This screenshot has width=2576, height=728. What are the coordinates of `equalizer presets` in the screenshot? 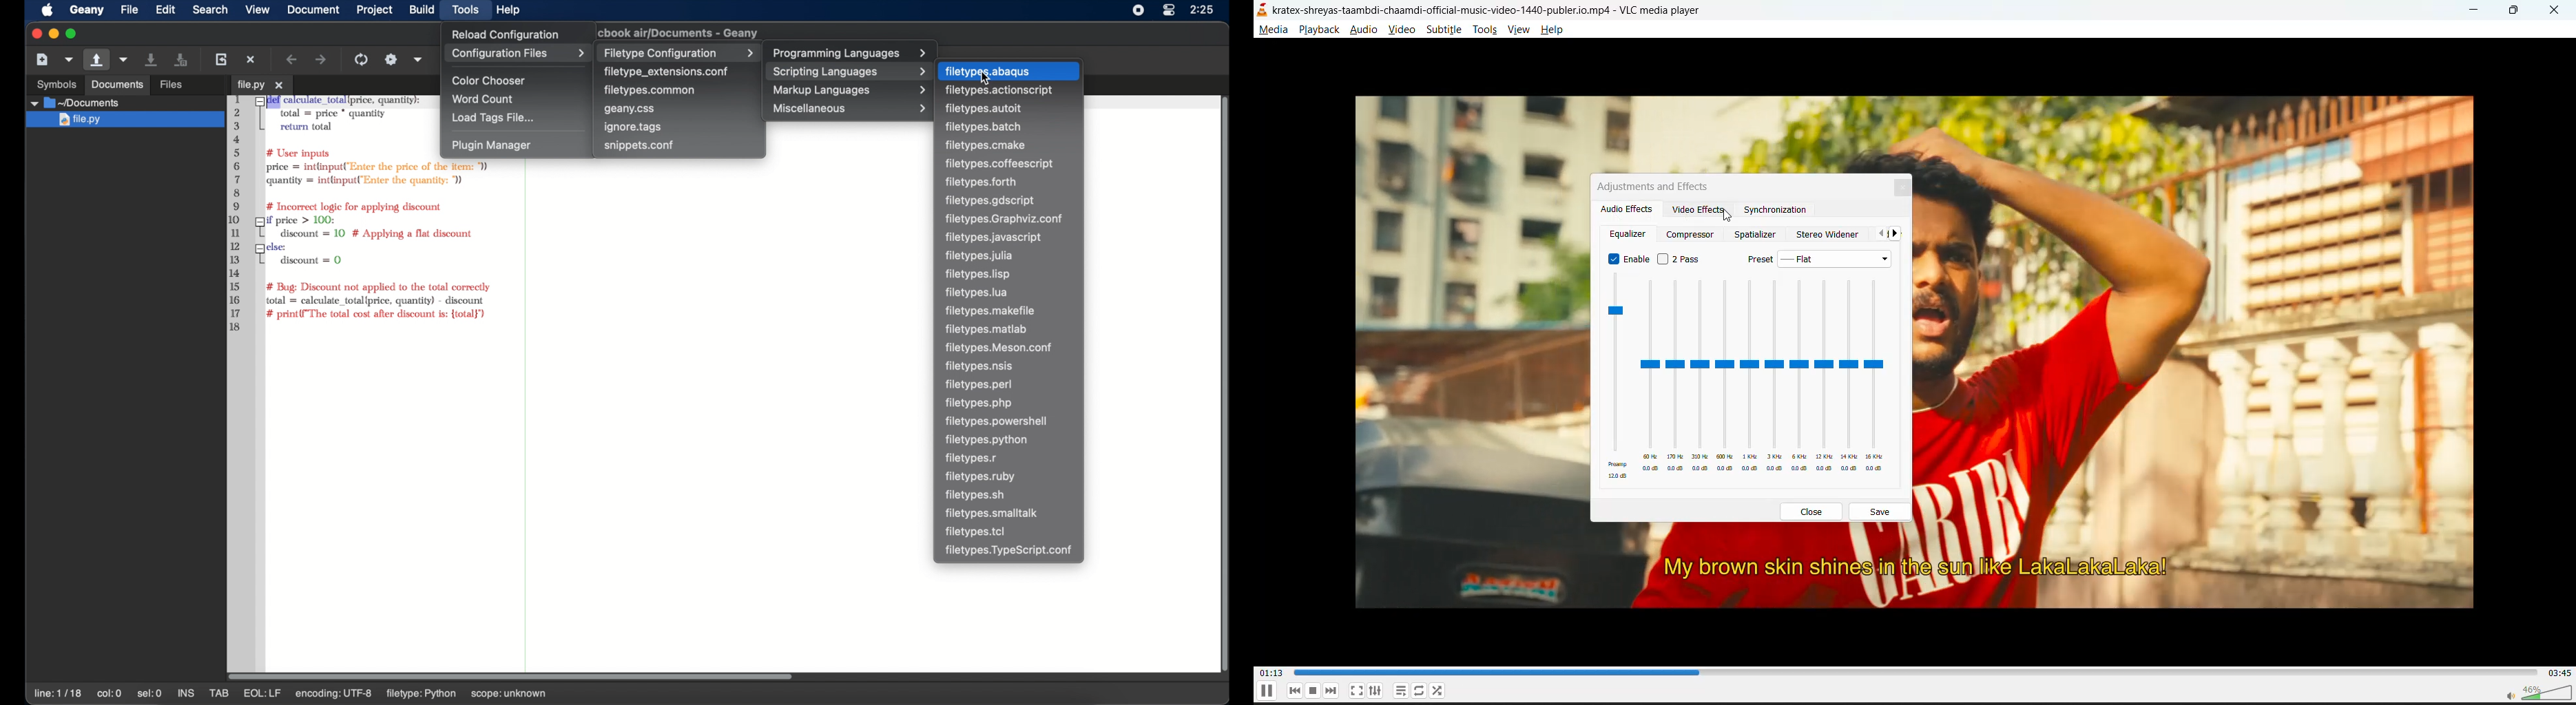 It's located at (1619, 379).